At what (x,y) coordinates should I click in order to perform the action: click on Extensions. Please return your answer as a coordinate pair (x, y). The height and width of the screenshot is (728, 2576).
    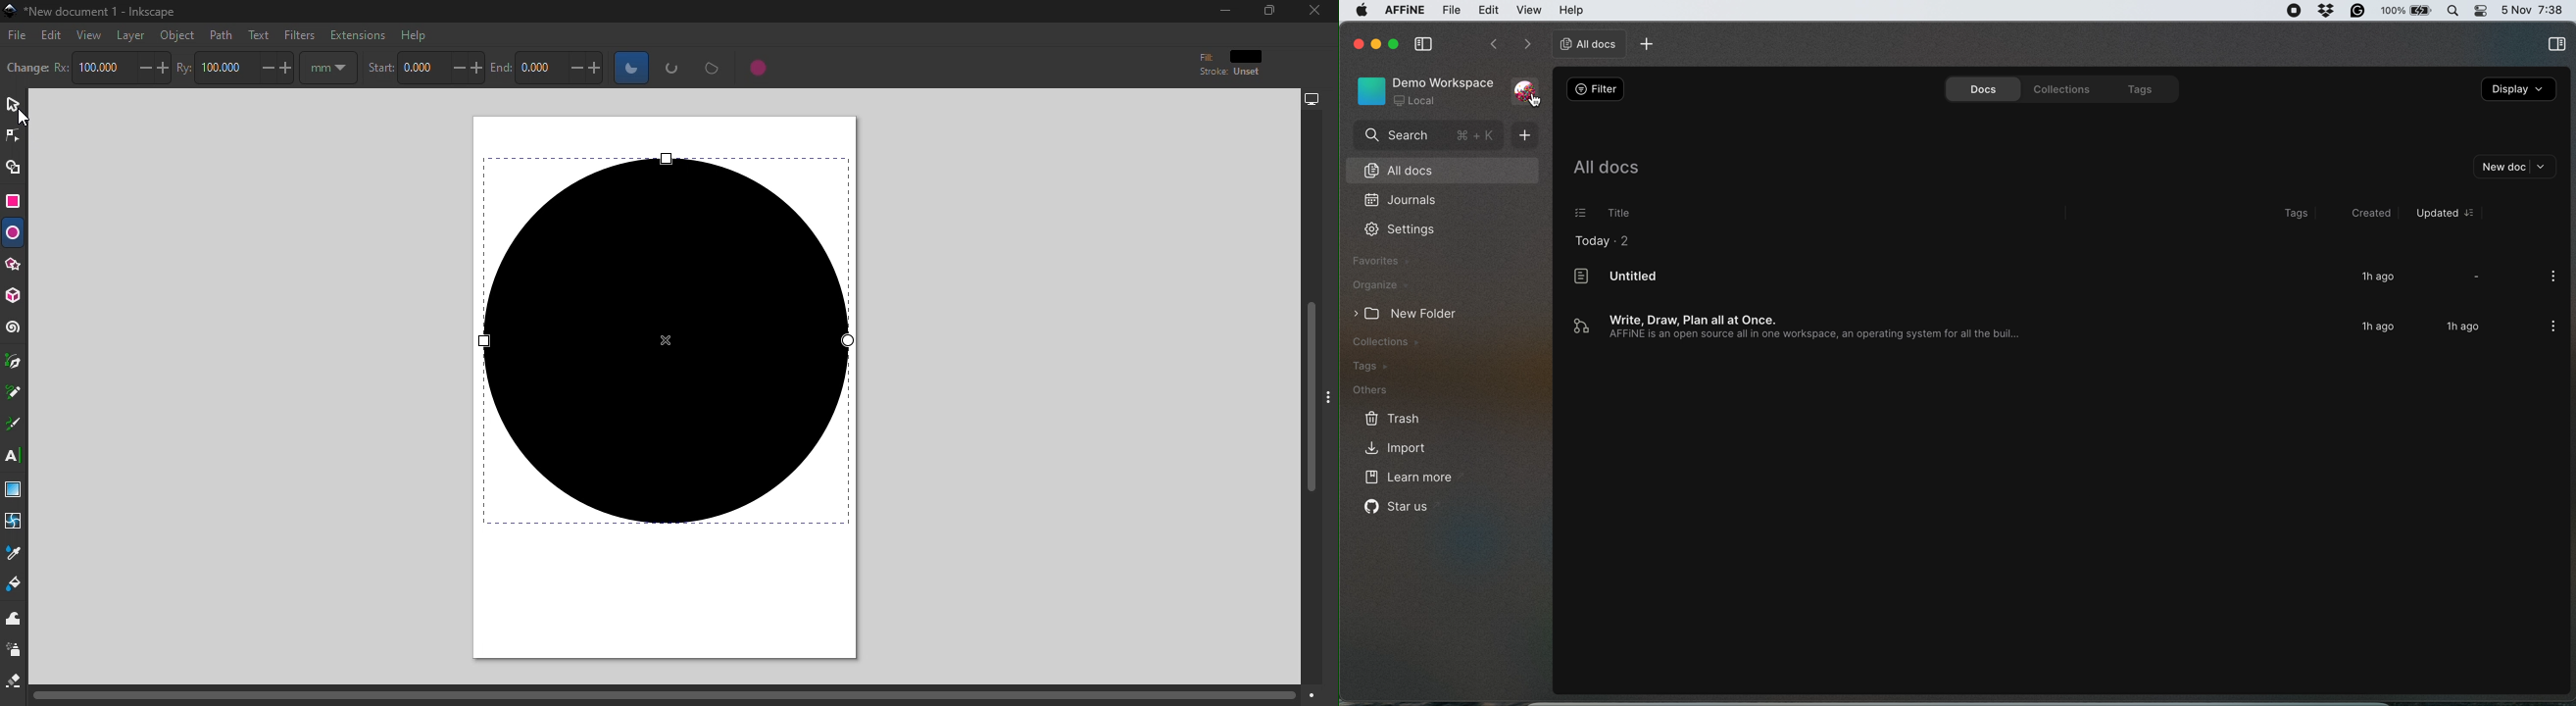
    Looking at the image, I should click on (358, 35).